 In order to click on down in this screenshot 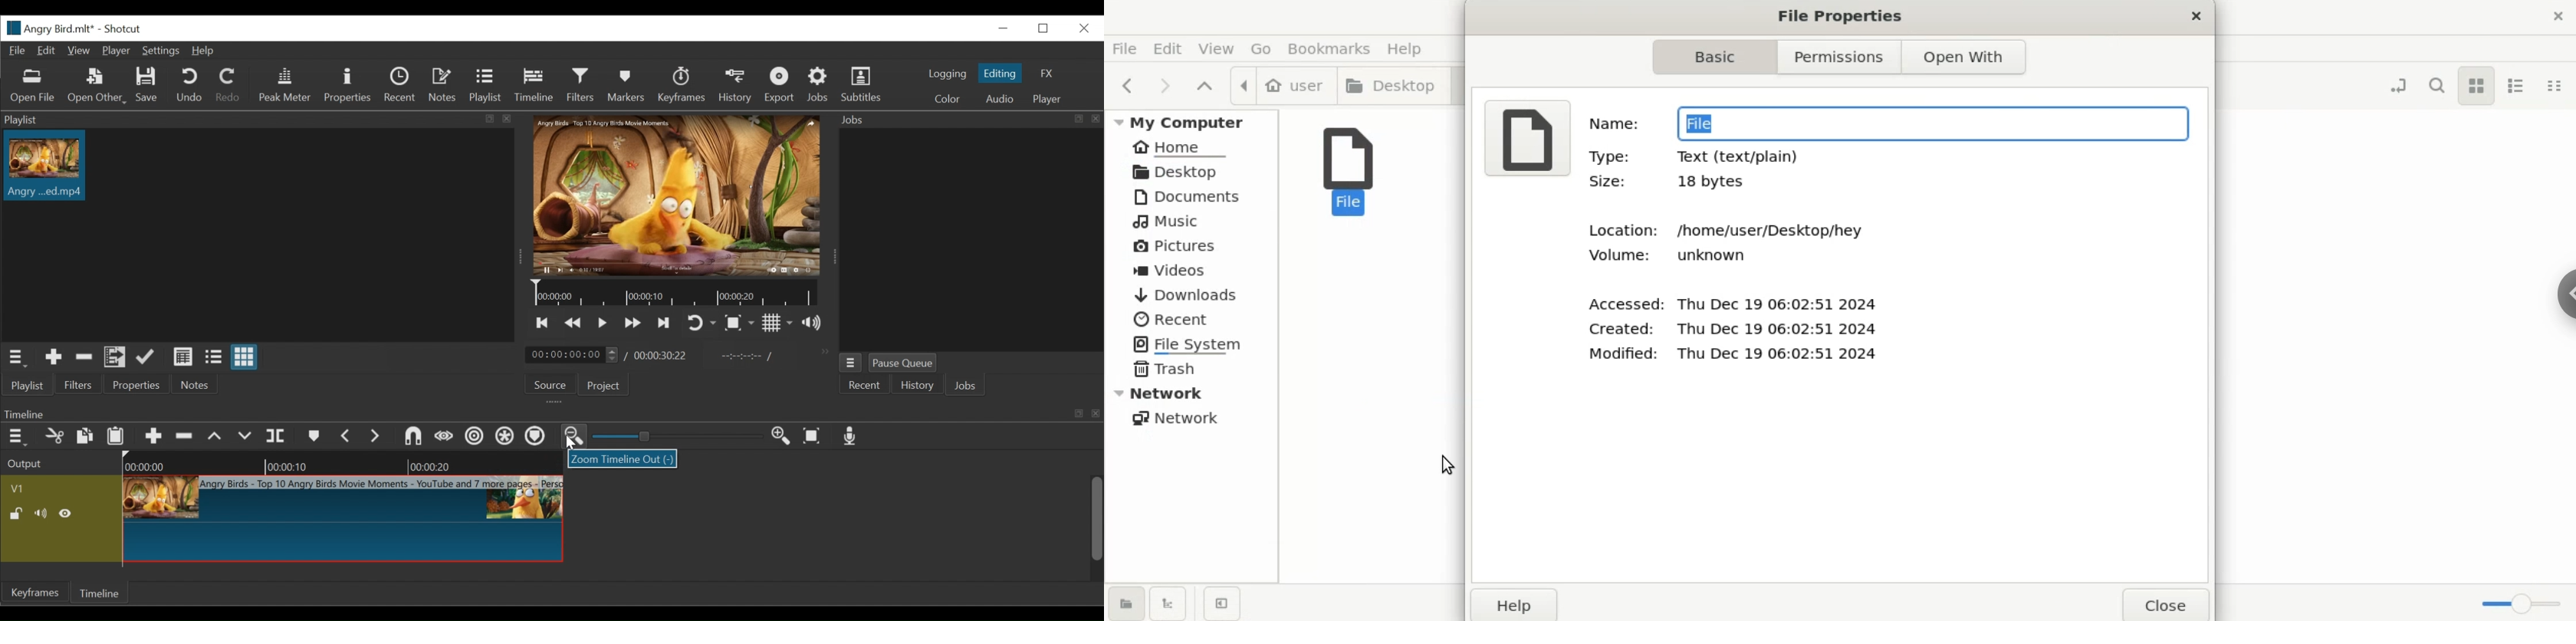, I will do `click(248, 436)`.